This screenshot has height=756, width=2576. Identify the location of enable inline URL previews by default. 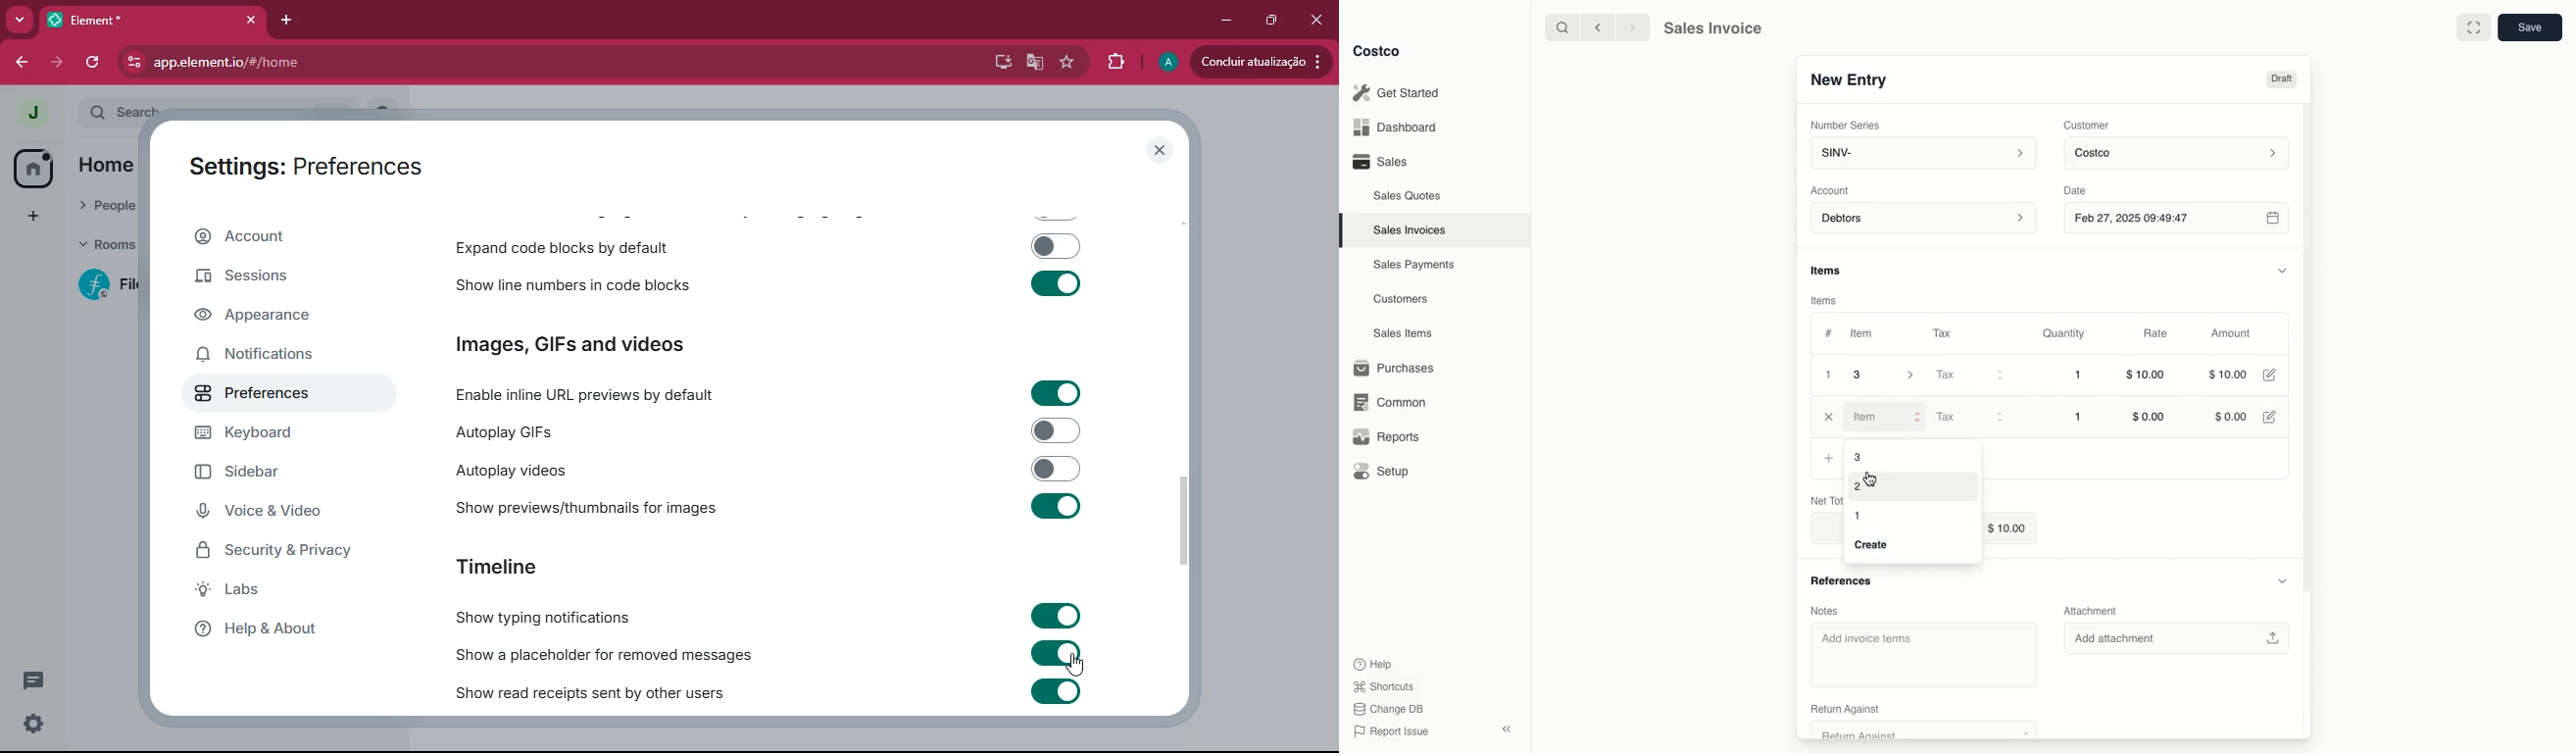
(616, 394).